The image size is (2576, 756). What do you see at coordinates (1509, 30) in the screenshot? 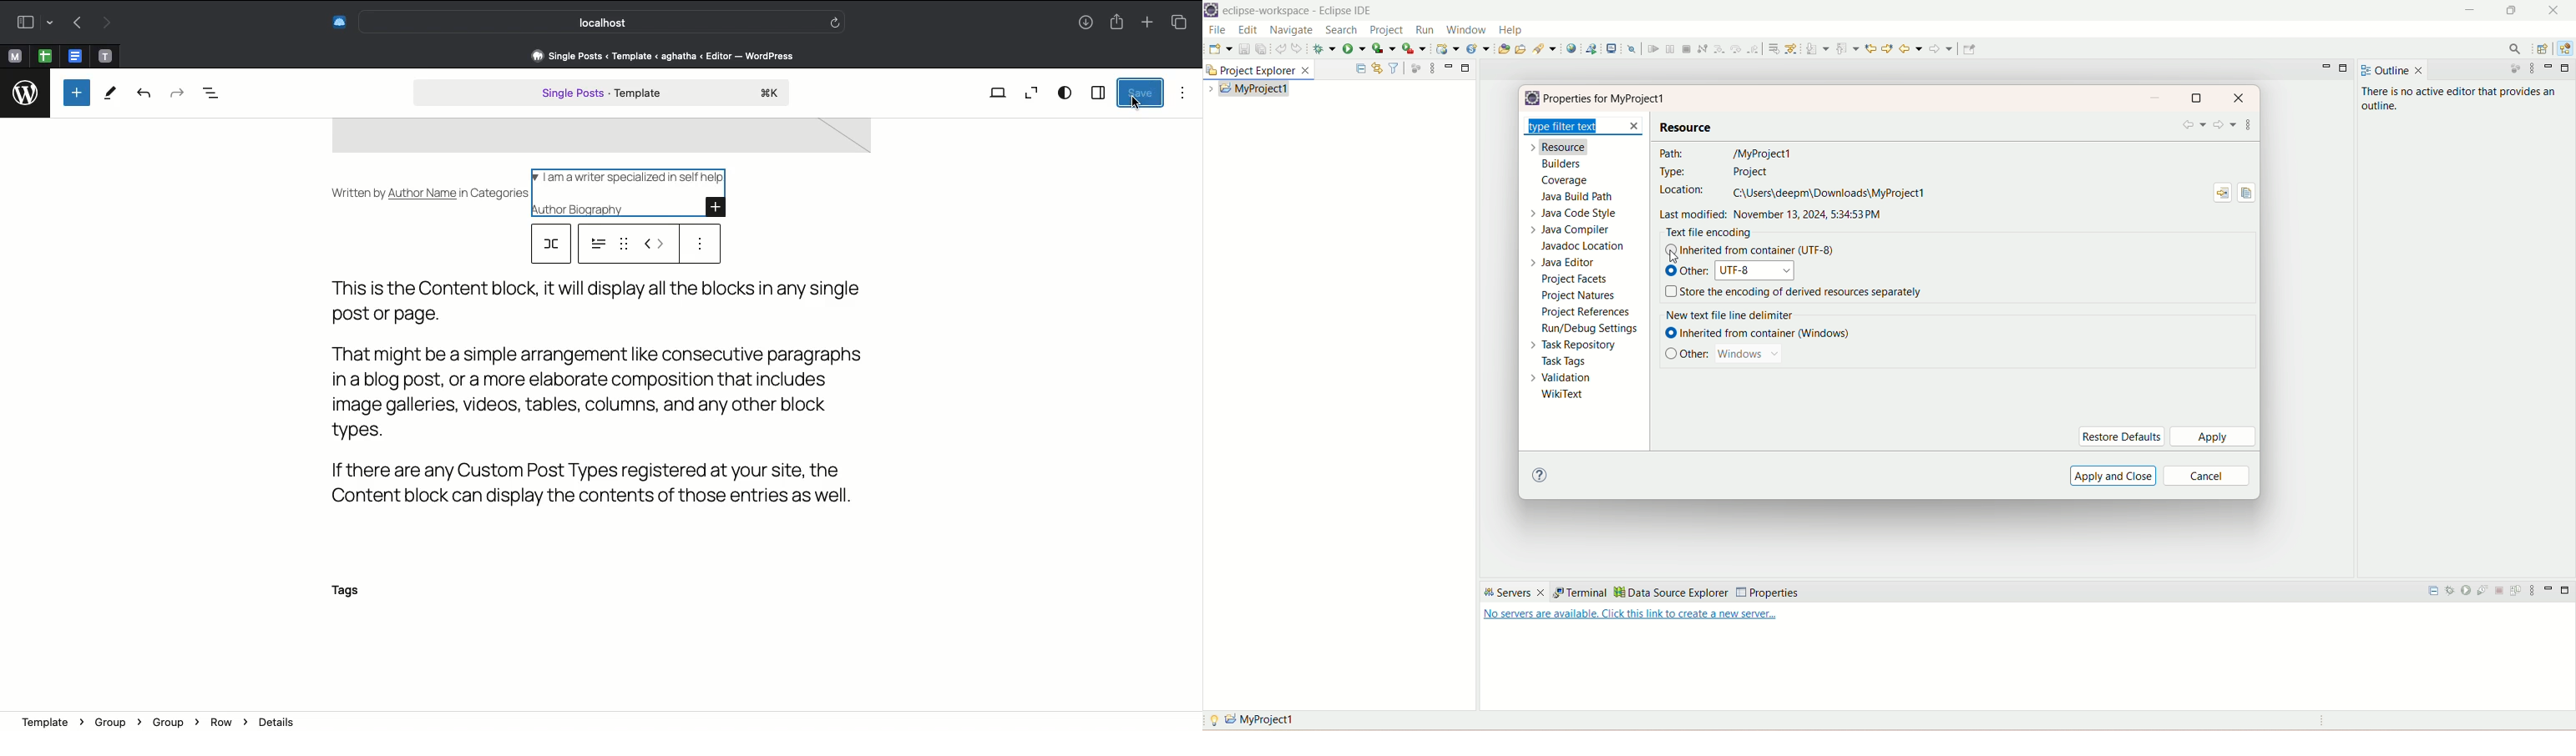
I see `help` at bounding box center [1509, 30].